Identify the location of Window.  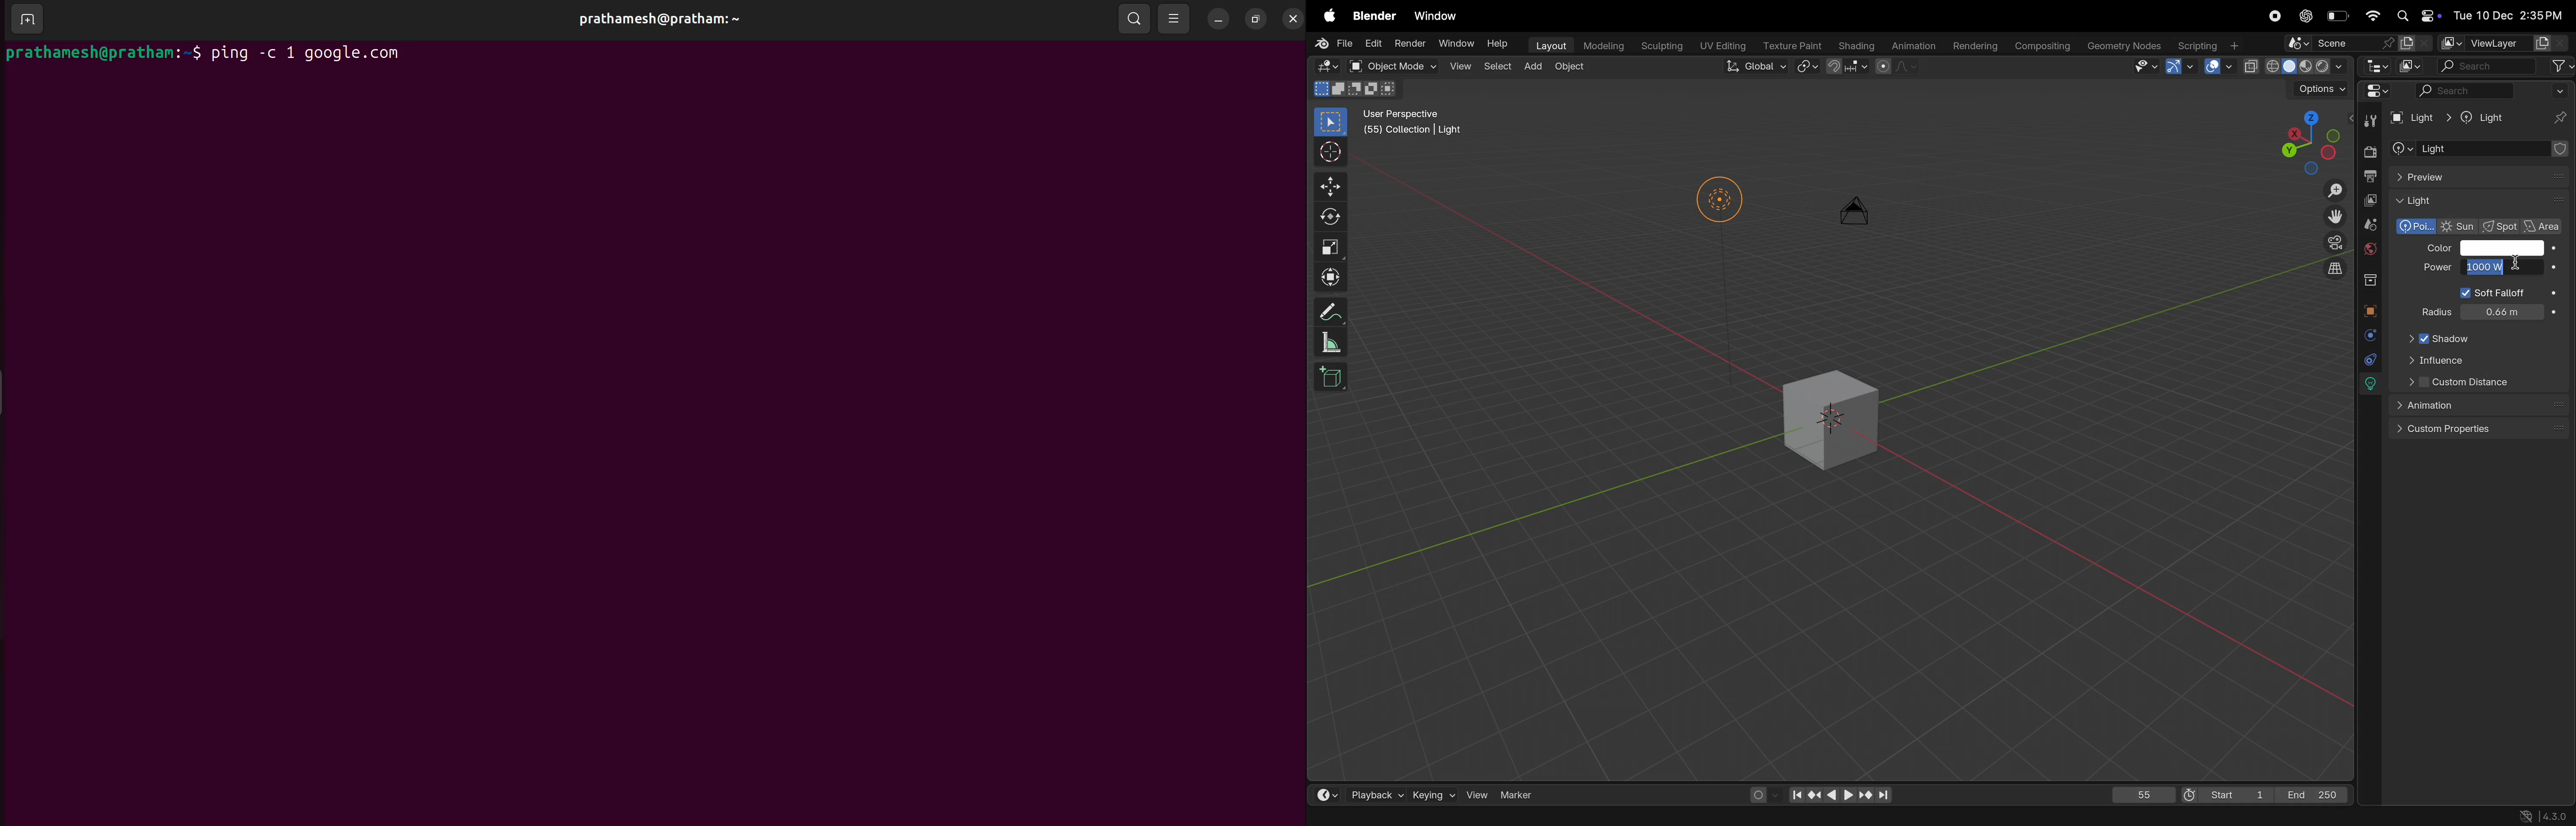
(1456, 43).